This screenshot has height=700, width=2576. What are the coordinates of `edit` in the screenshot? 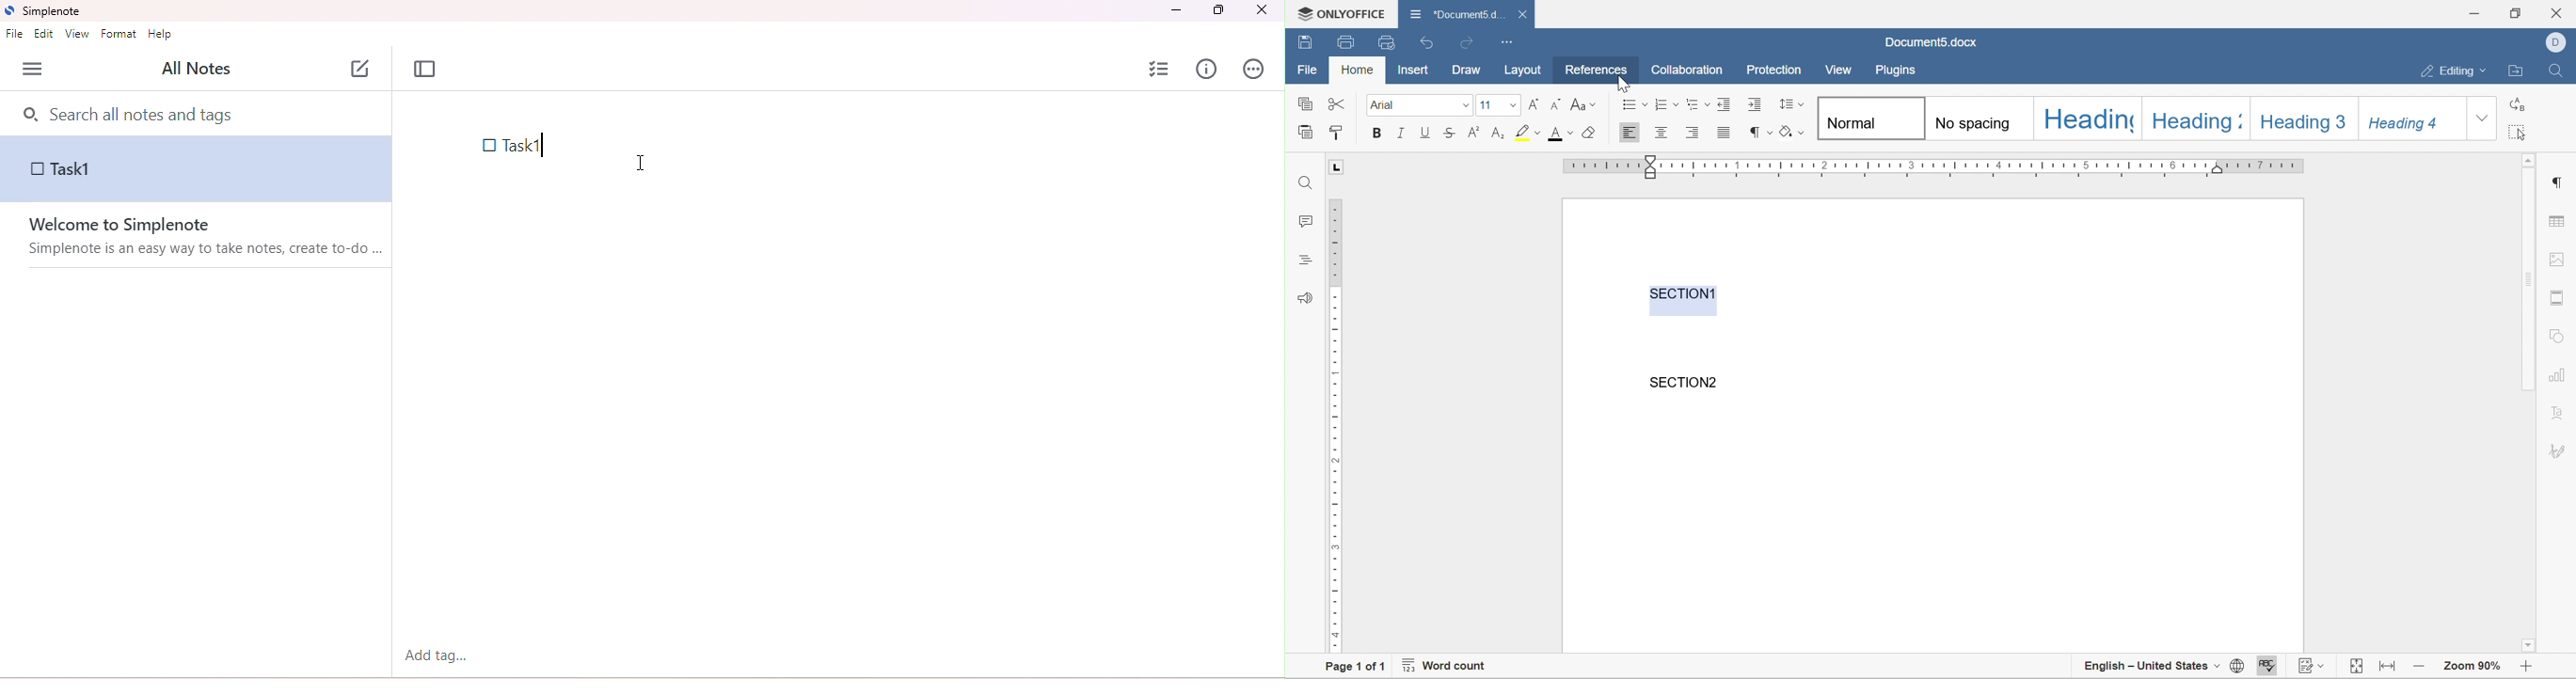 It's located at (46, 36).